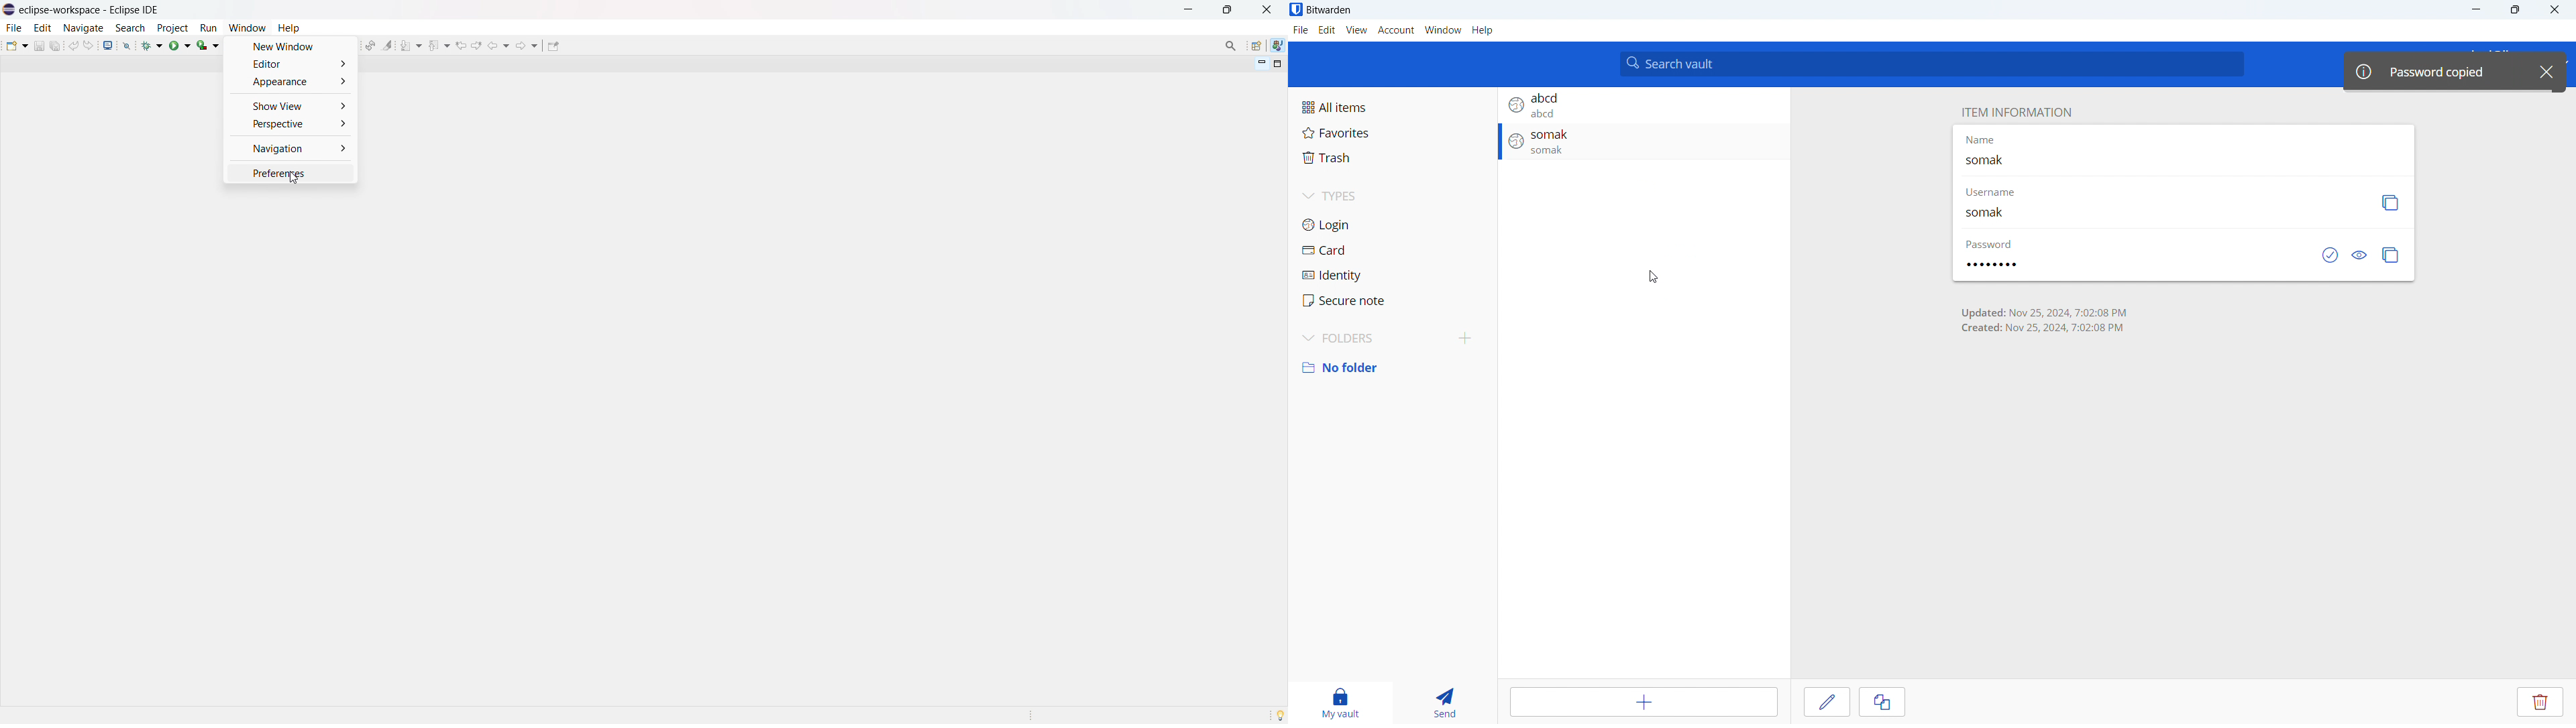 The image size is (2576, 728). I want to click on window, so click(247, 27).